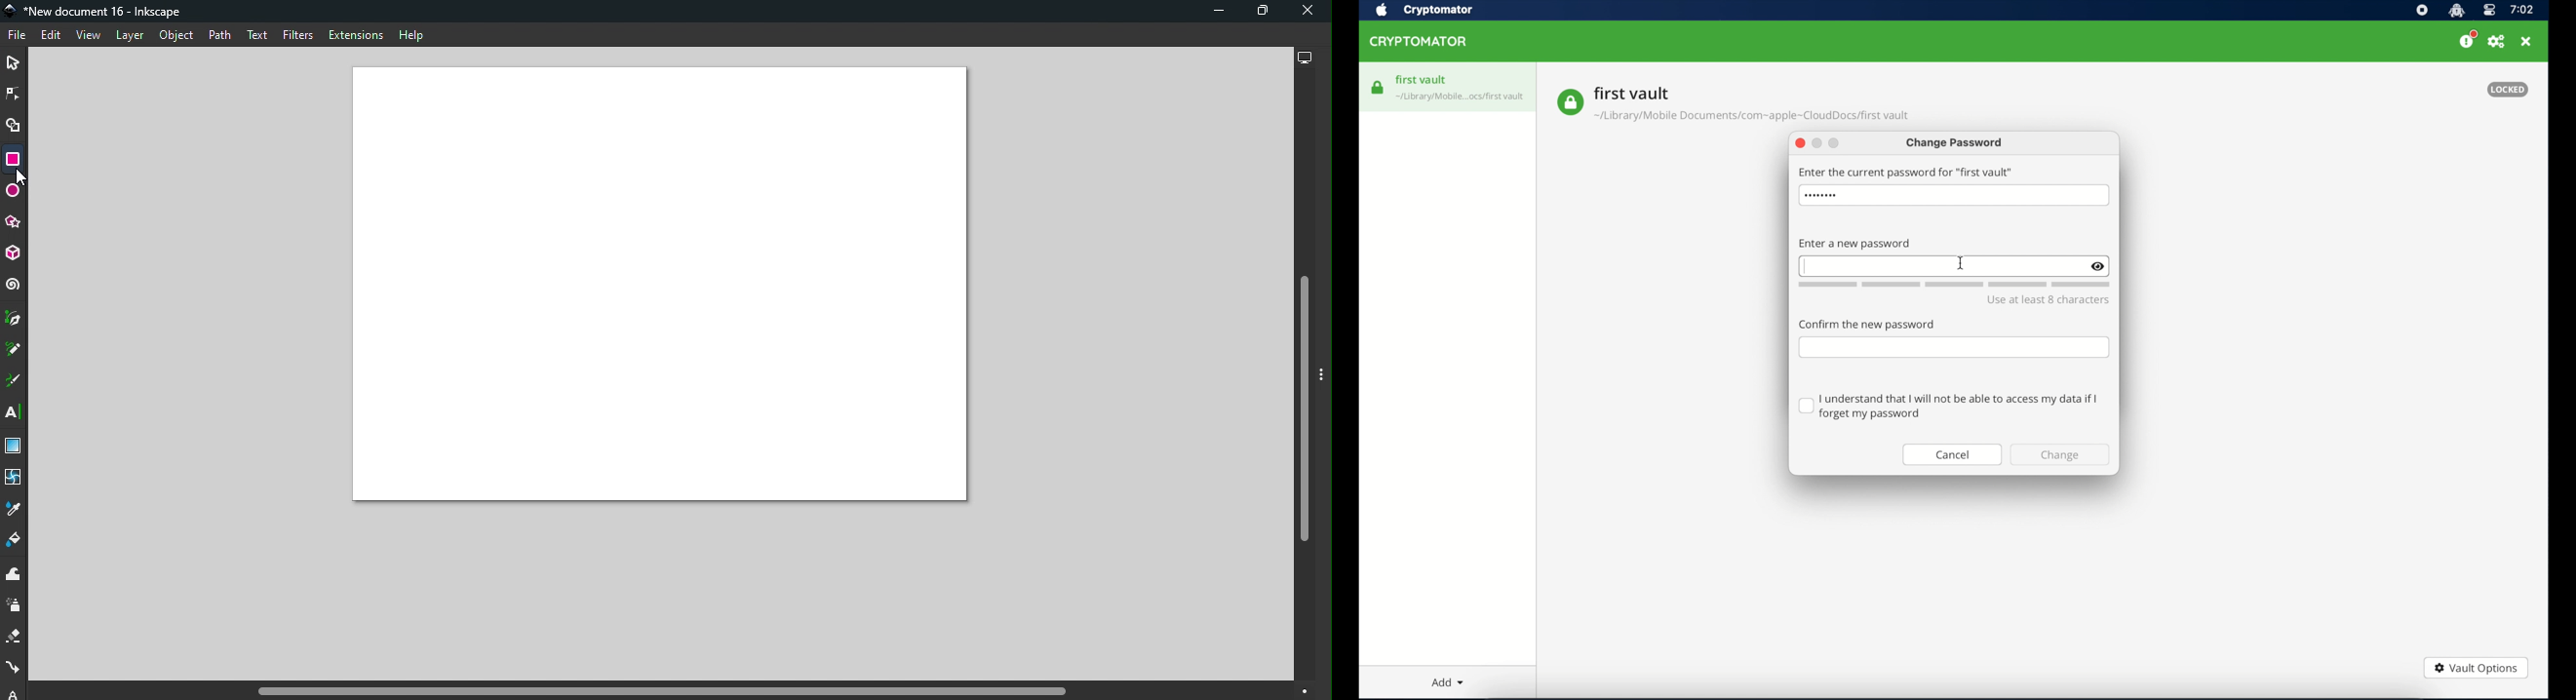 This screenshot has width=2576, height=700. Describe the element at coordinates (98, 12) in the screenshot. I see `Document name` at that location.